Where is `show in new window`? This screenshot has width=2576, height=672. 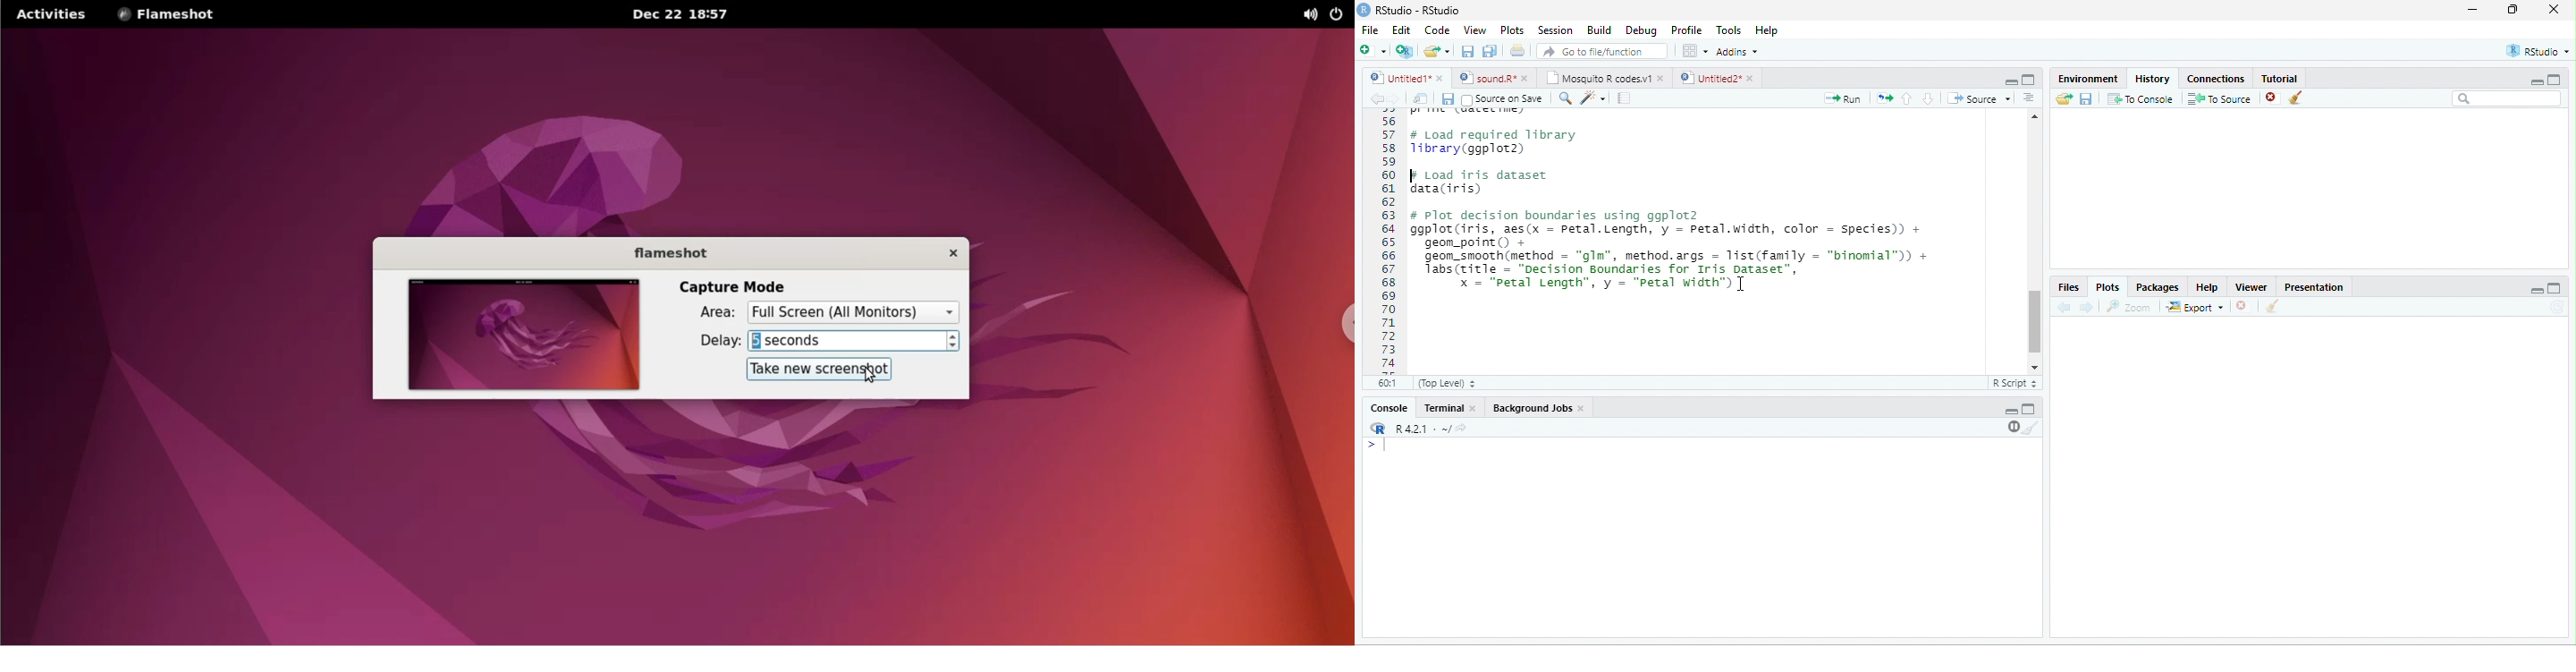
show in new window is located at coordinates (1422, 98).